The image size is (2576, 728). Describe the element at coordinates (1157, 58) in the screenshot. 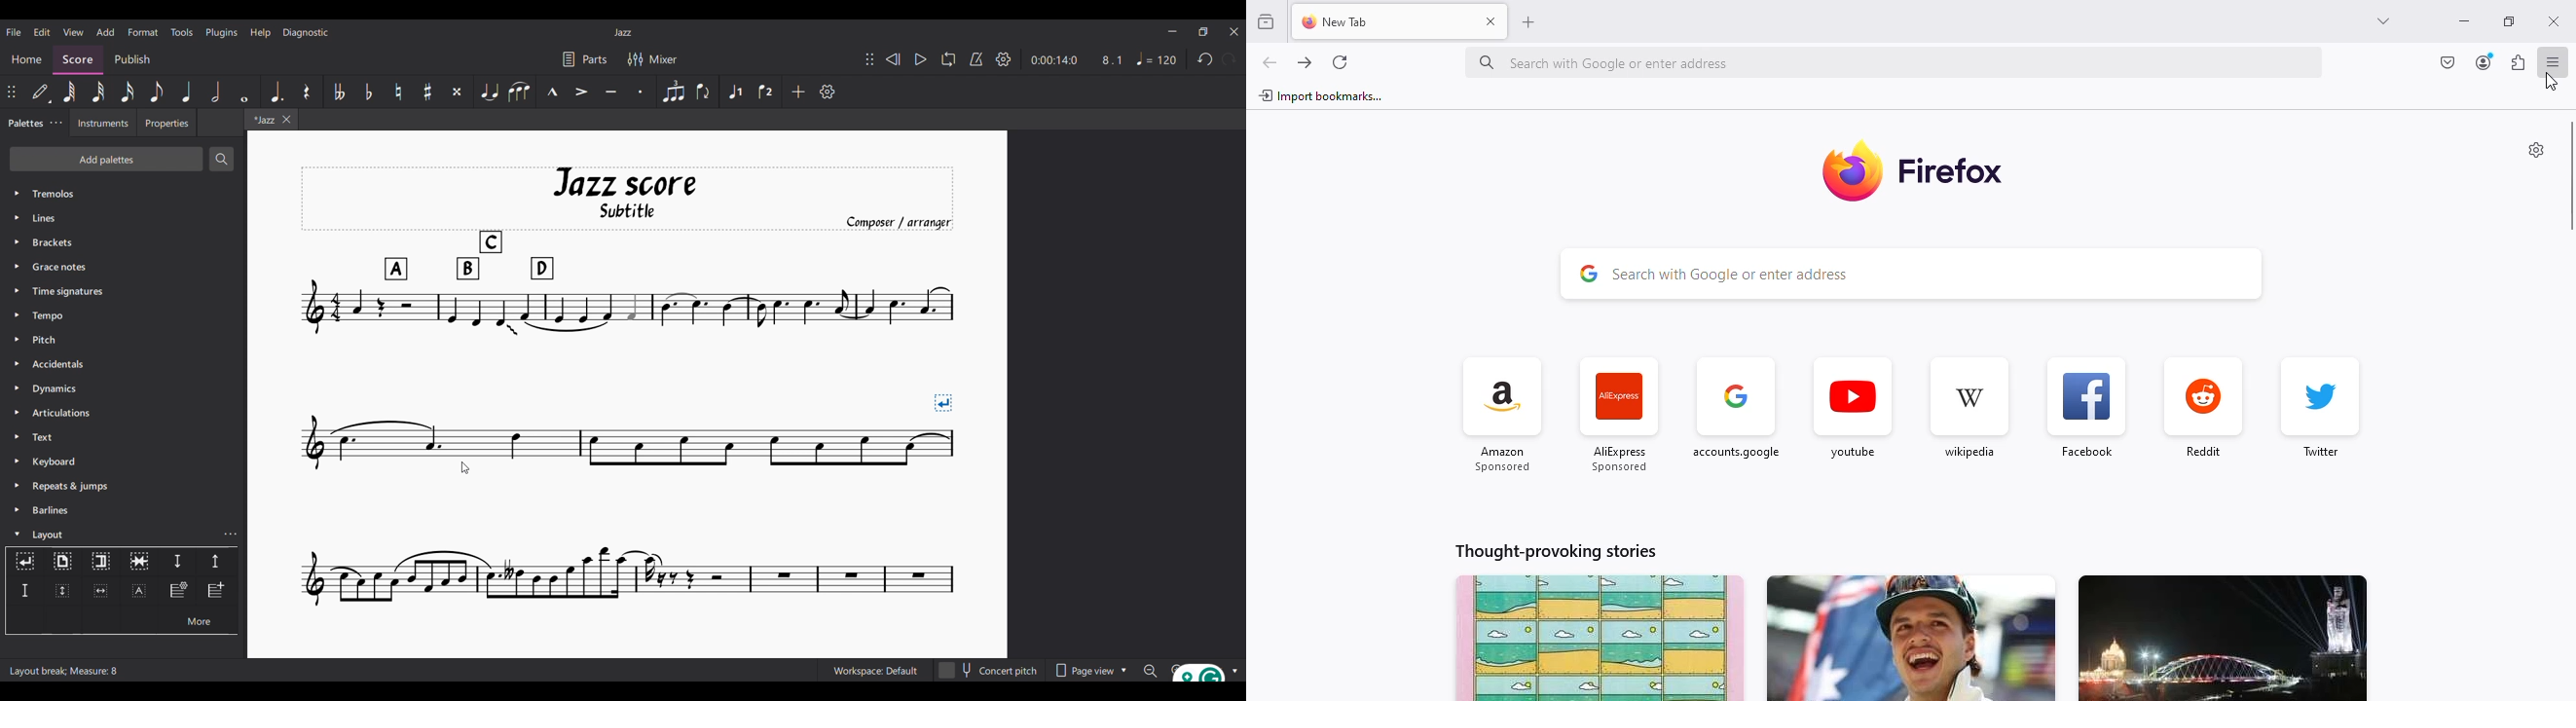

I see `Tempo` at that location.